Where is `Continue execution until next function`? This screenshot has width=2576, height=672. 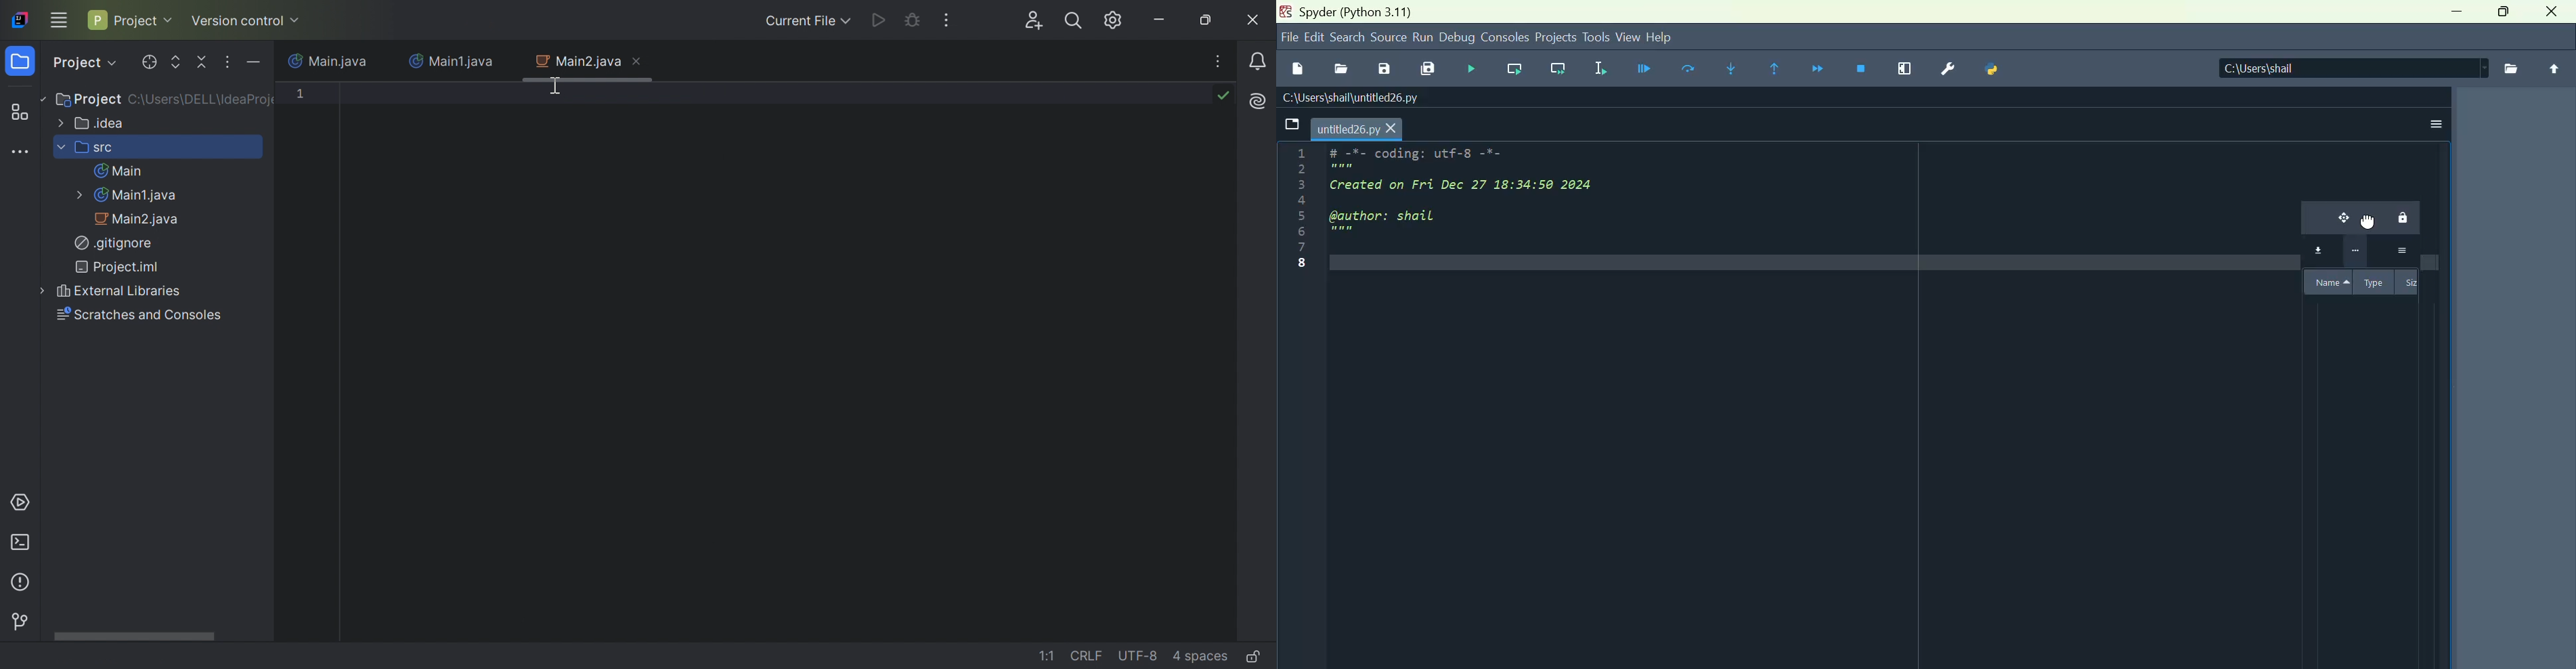
Continue execution until next function is located at coordinates (1820, 70).